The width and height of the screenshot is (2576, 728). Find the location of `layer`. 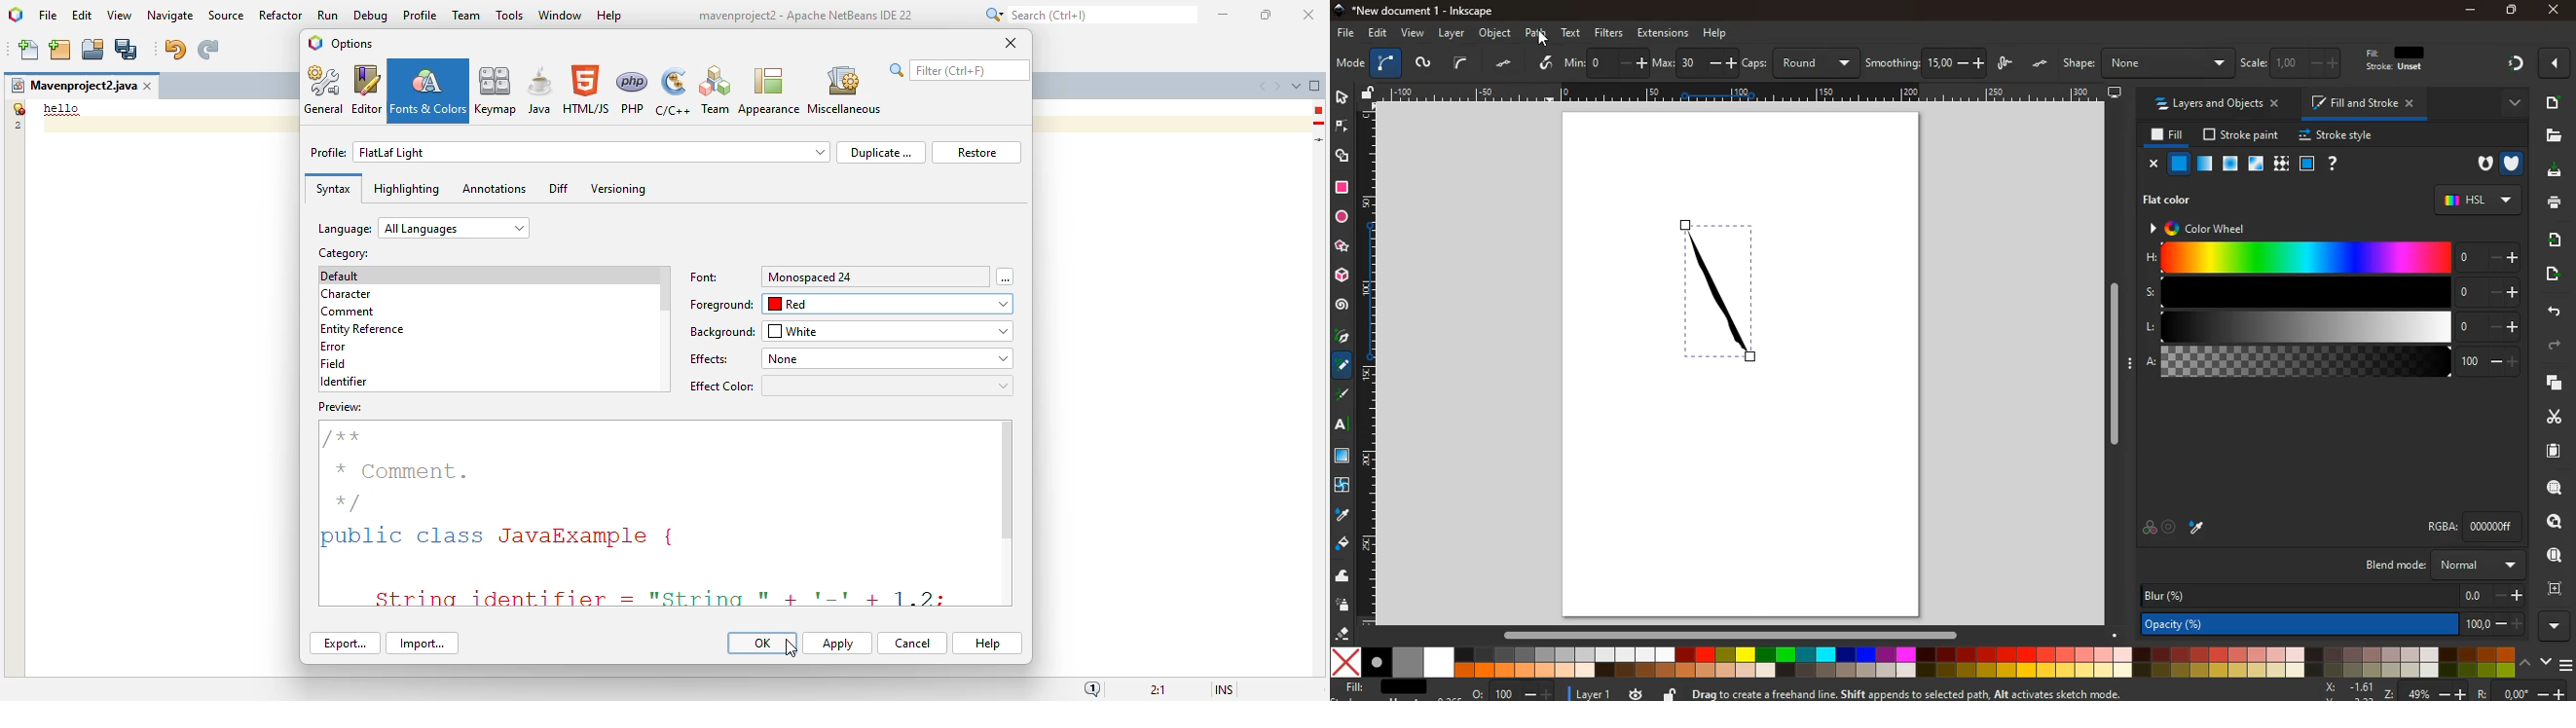

layer is located at coordinates (1454, 34).